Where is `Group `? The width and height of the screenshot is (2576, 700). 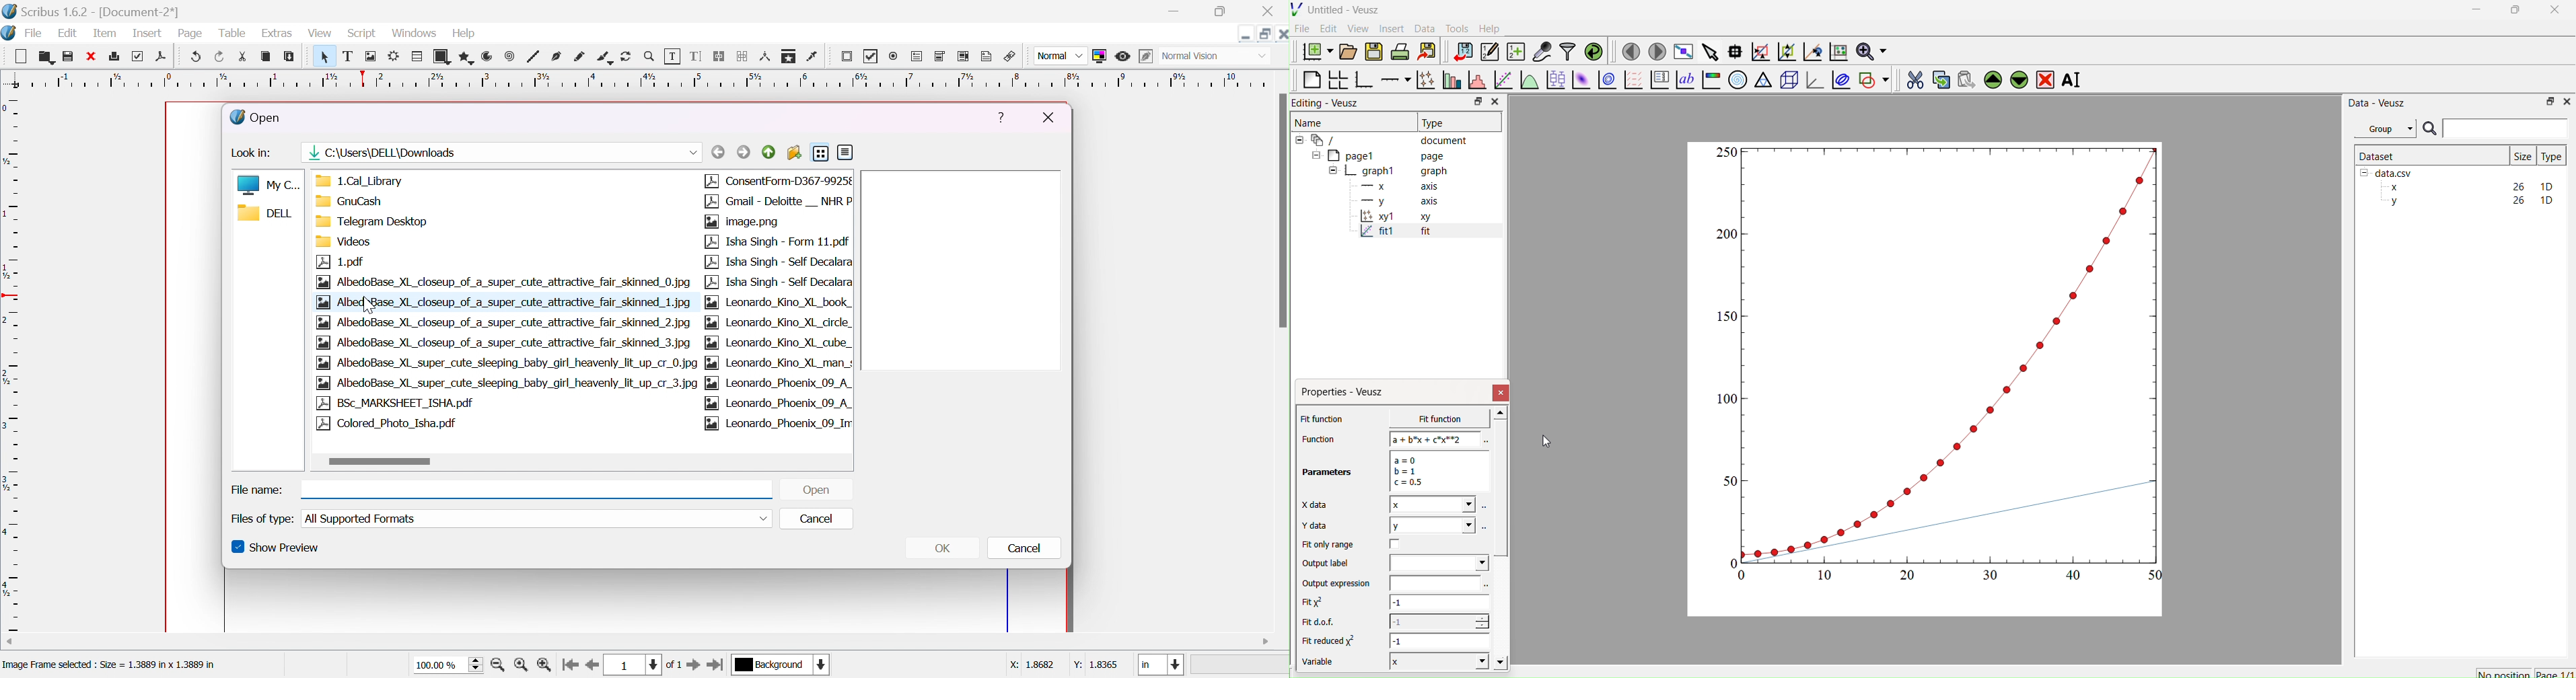
Group  is located at coordinates (2385, 129).